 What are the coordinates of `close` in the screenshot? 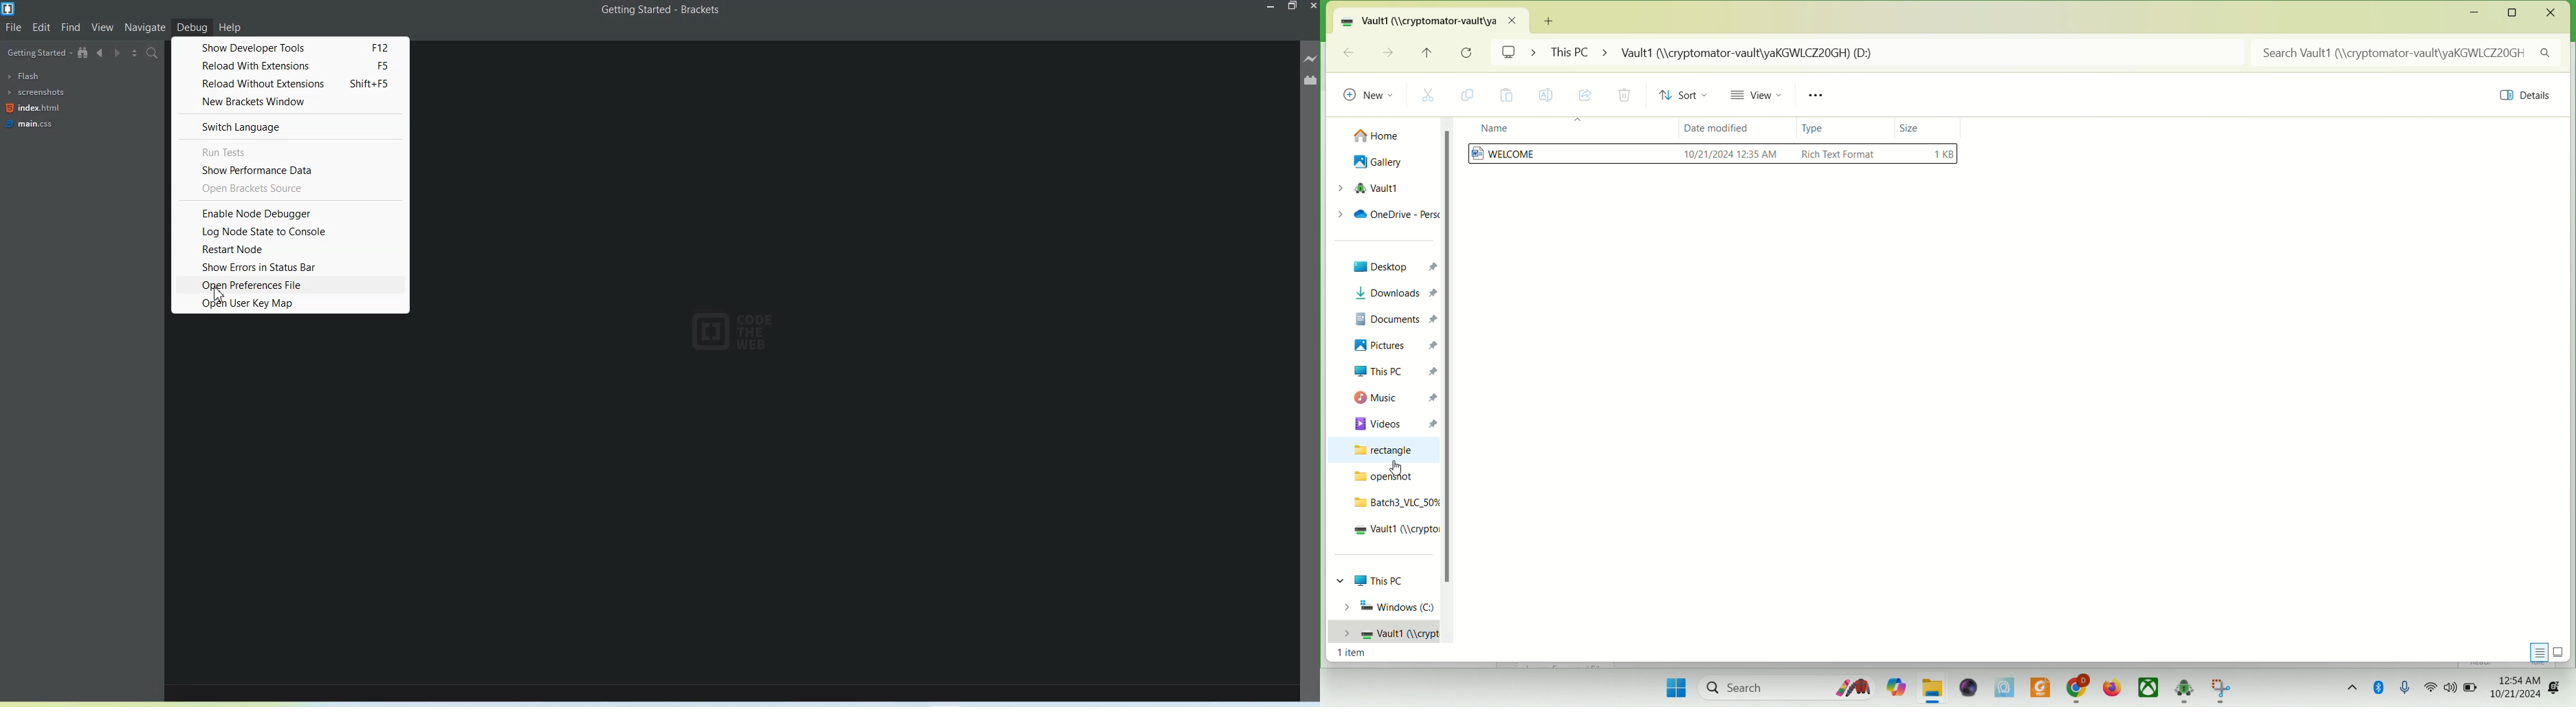 It's located at (2552, 13).